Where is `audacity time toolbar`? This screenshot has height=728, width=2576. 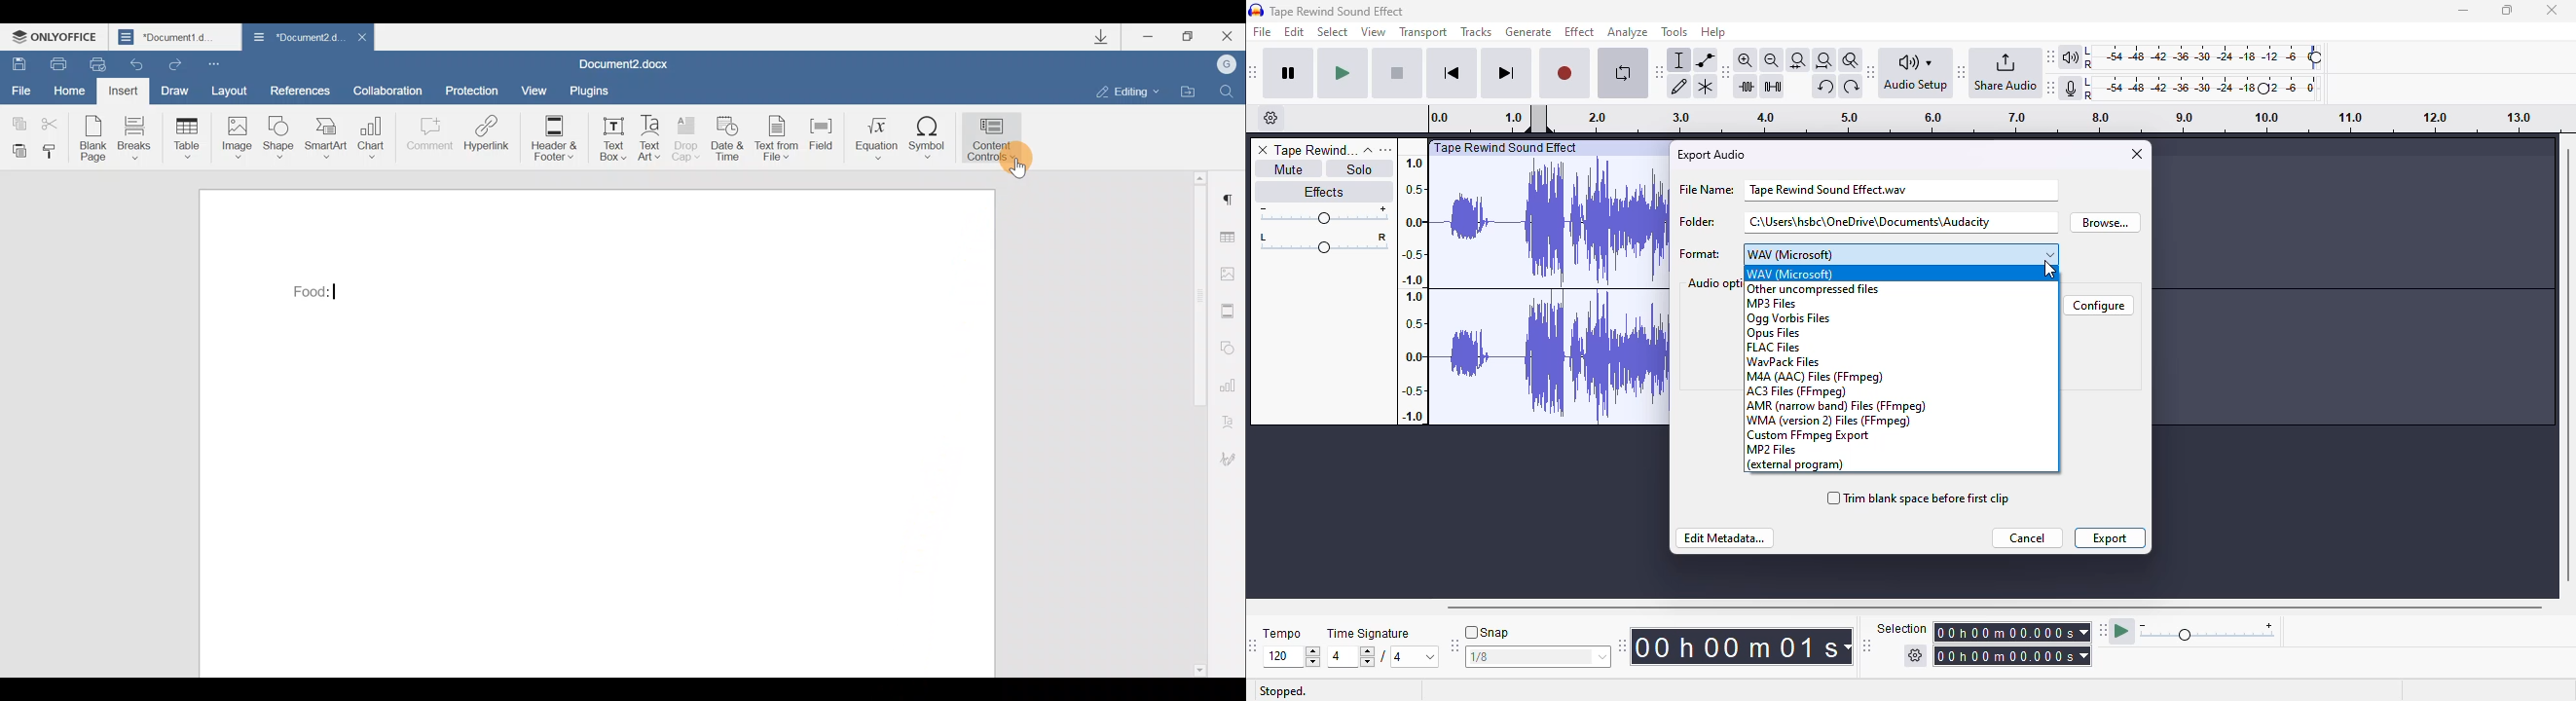 audacity time toolbar is located at coordinates (1737, 646).